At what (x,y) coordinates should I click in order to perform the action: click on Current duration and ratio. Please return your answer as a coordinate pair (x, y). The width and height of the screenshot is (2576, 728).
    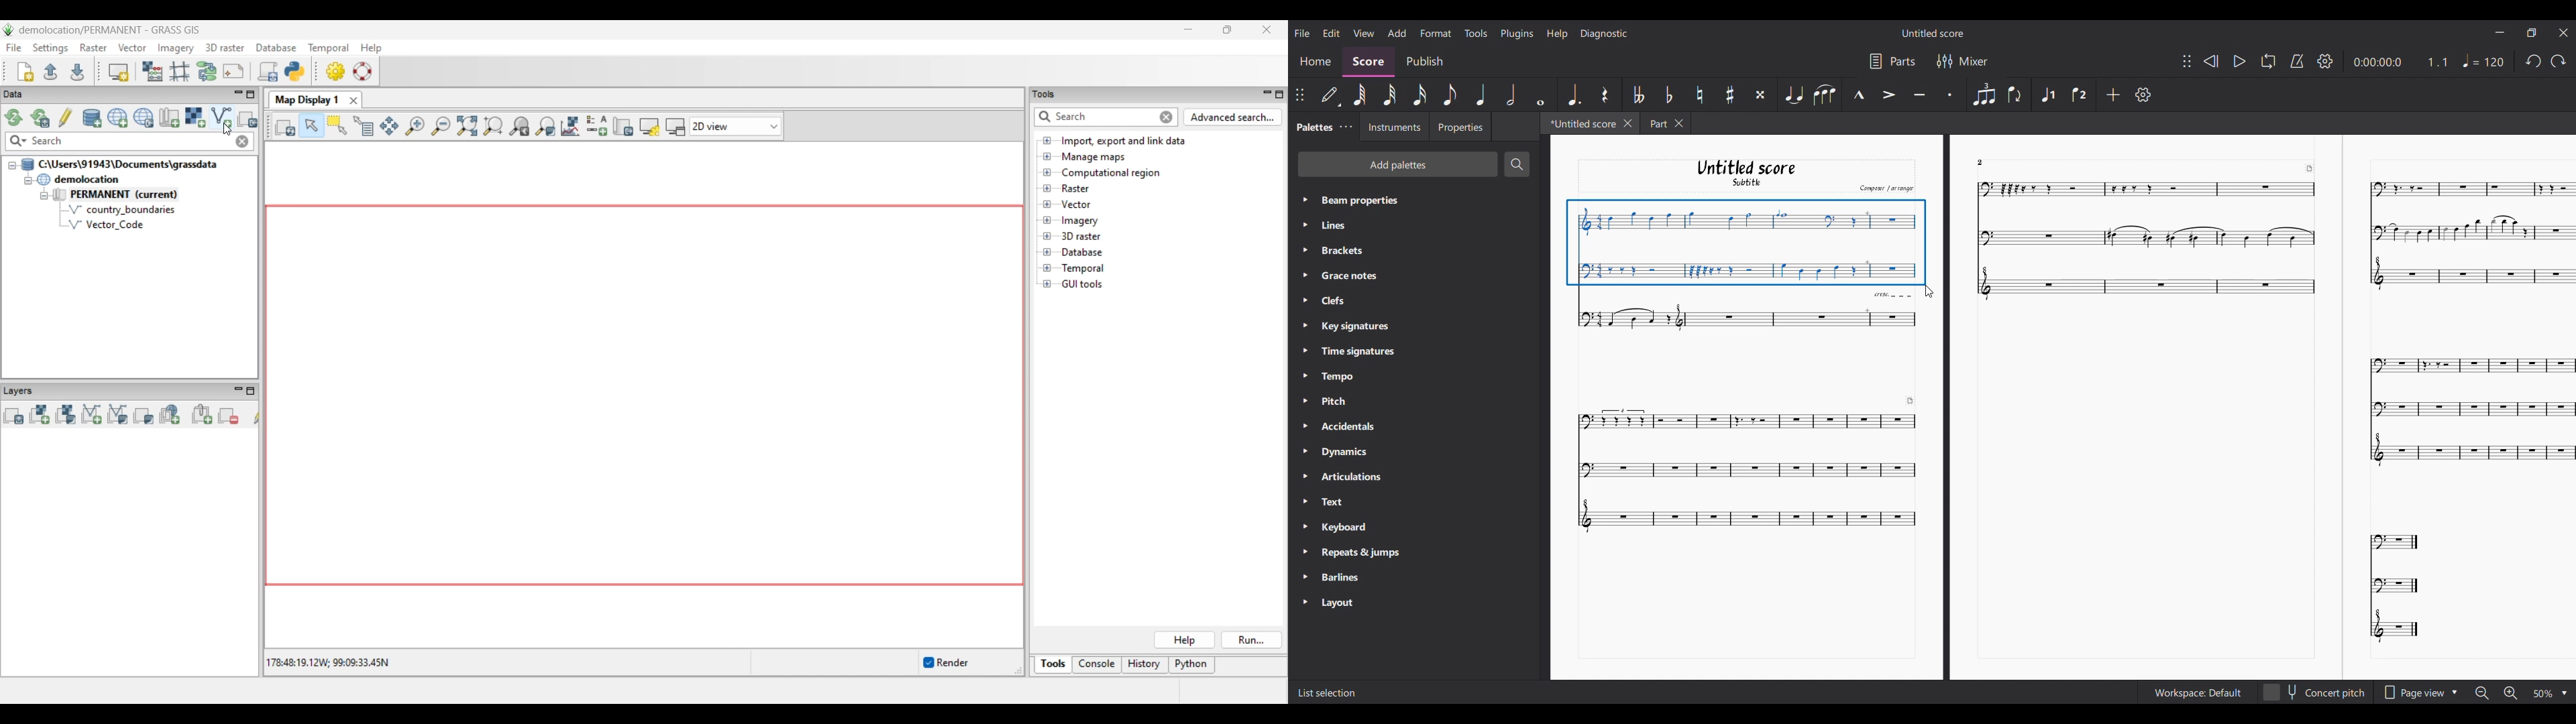
    Looking at the image, I should click on (2401, 62).